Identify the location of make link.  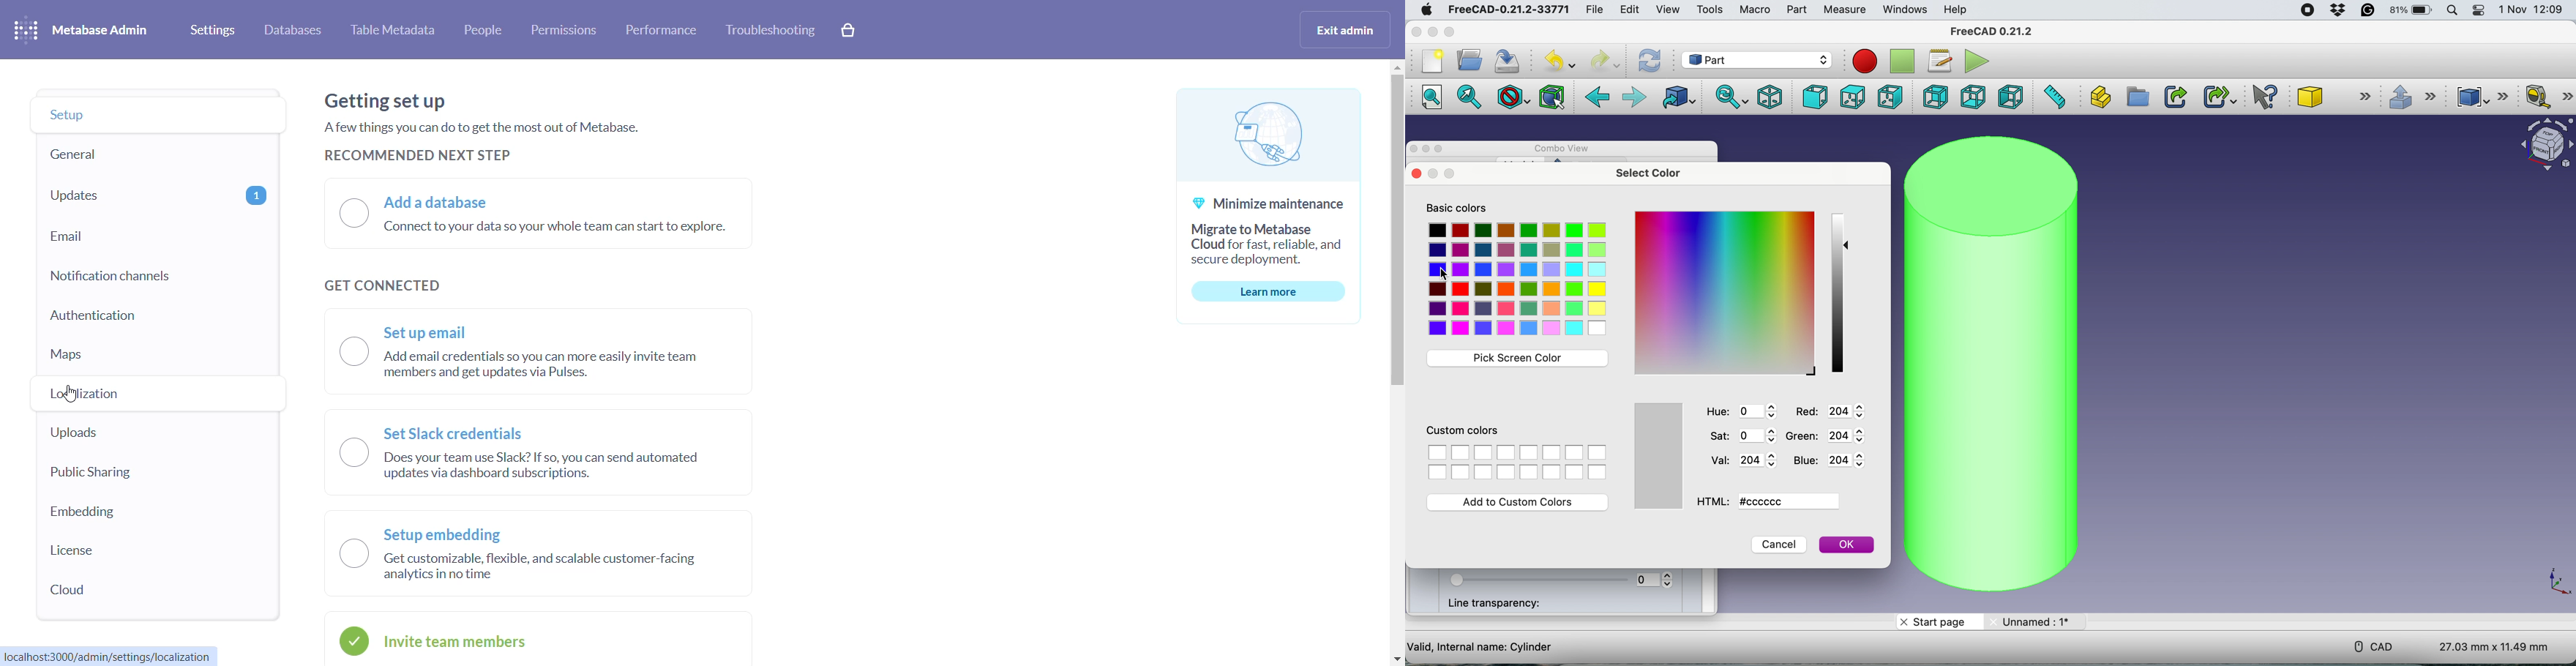
(2176, 98).